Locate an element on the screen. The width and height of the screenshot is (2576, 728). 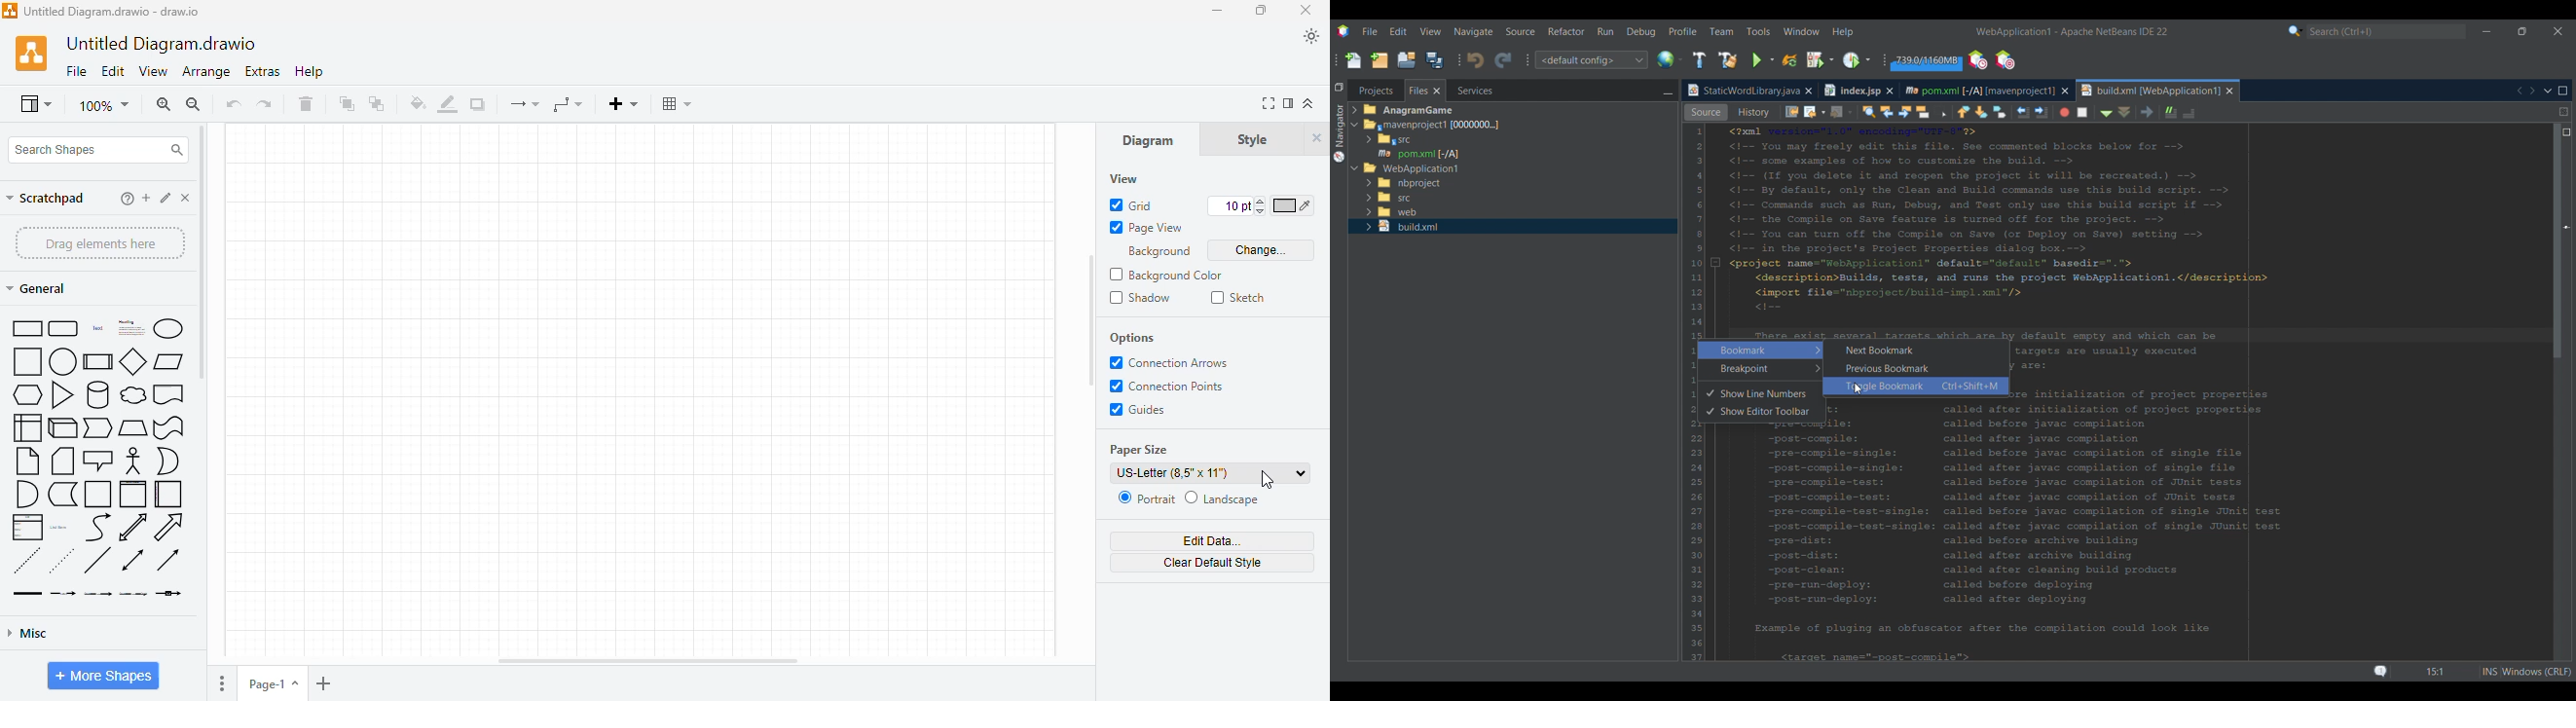
Restore window group is located at coordinates (1339, 86).